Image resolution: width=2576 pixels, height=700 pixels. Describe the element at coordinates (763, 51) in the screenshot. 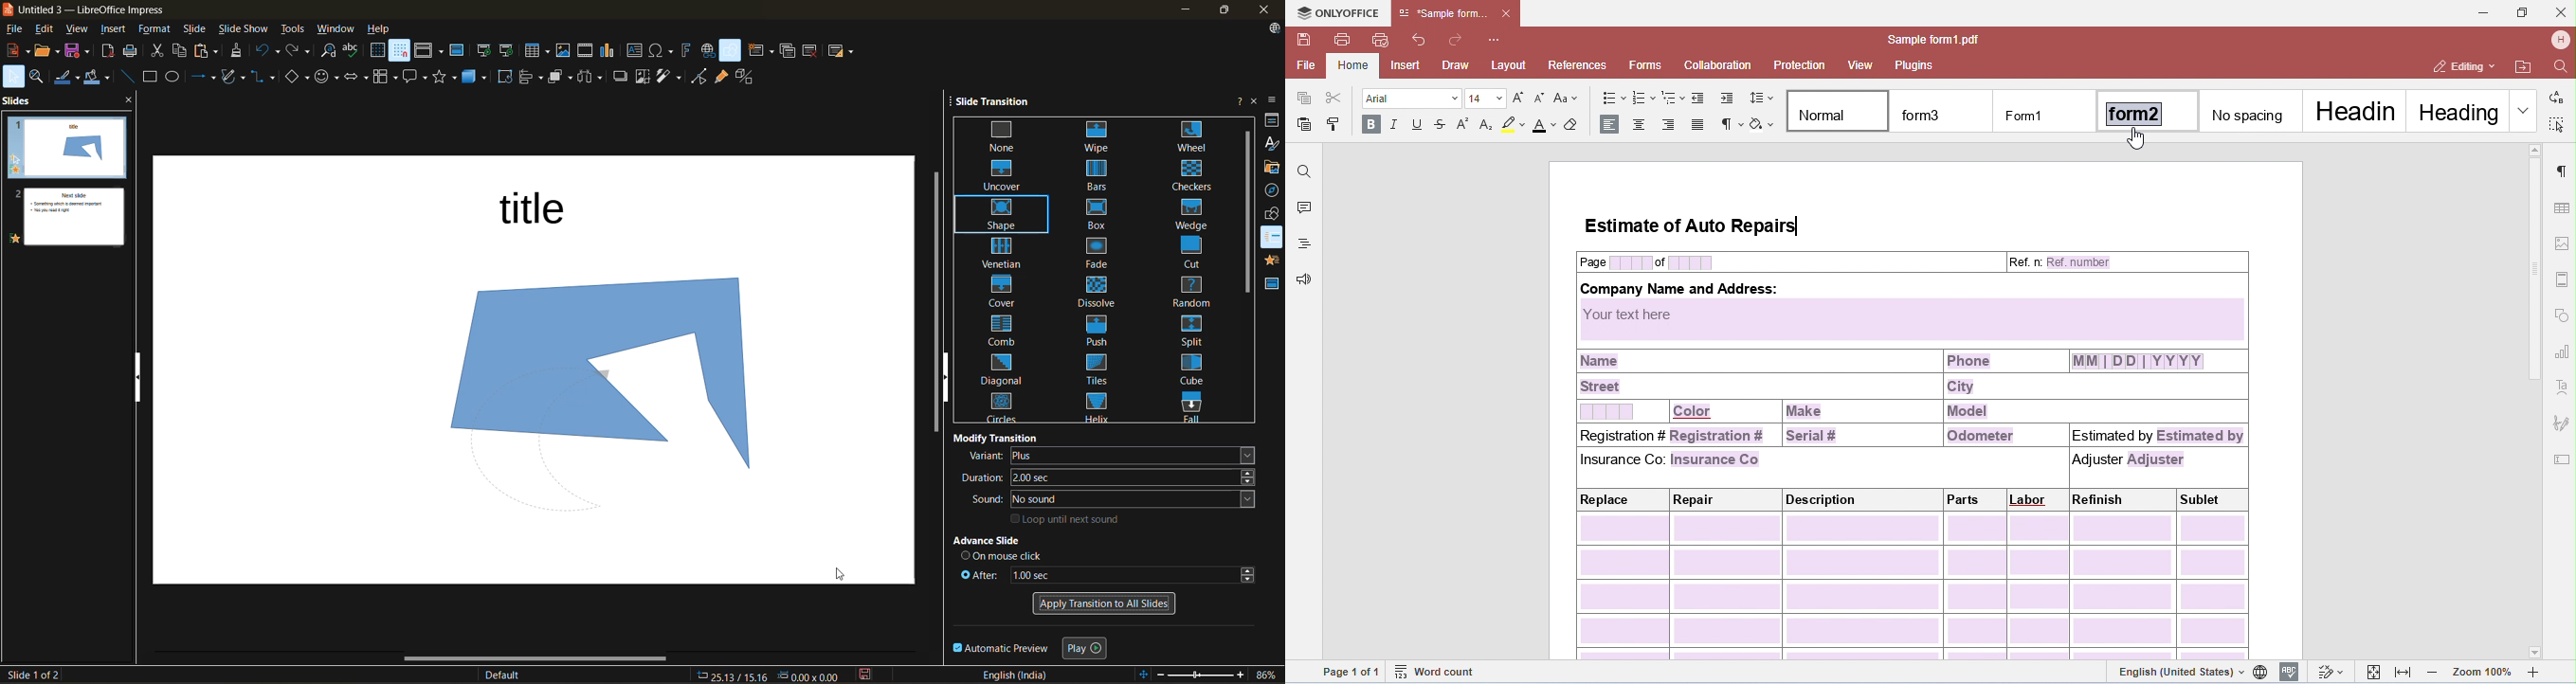

I see `new slide` at that location.